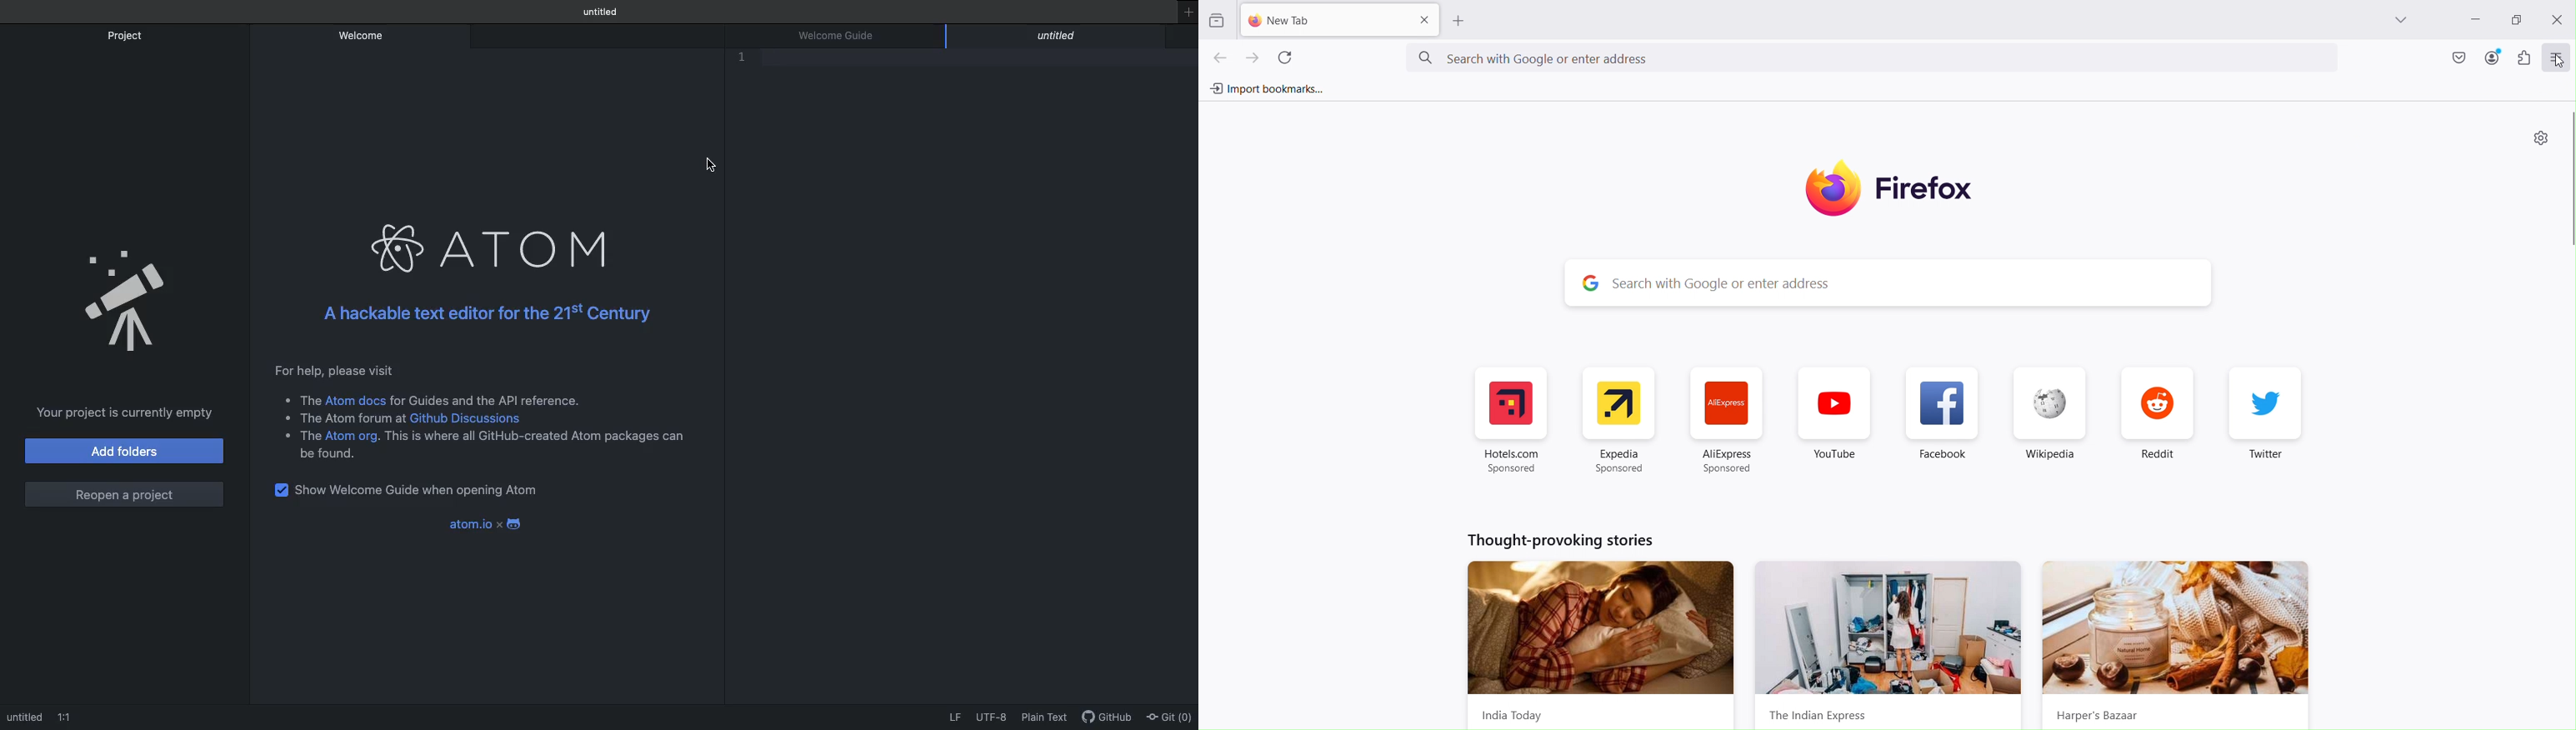  Describe the element at coordinates (491, 399) in the screenshot. I see `for Guides and the API reference` at that location.